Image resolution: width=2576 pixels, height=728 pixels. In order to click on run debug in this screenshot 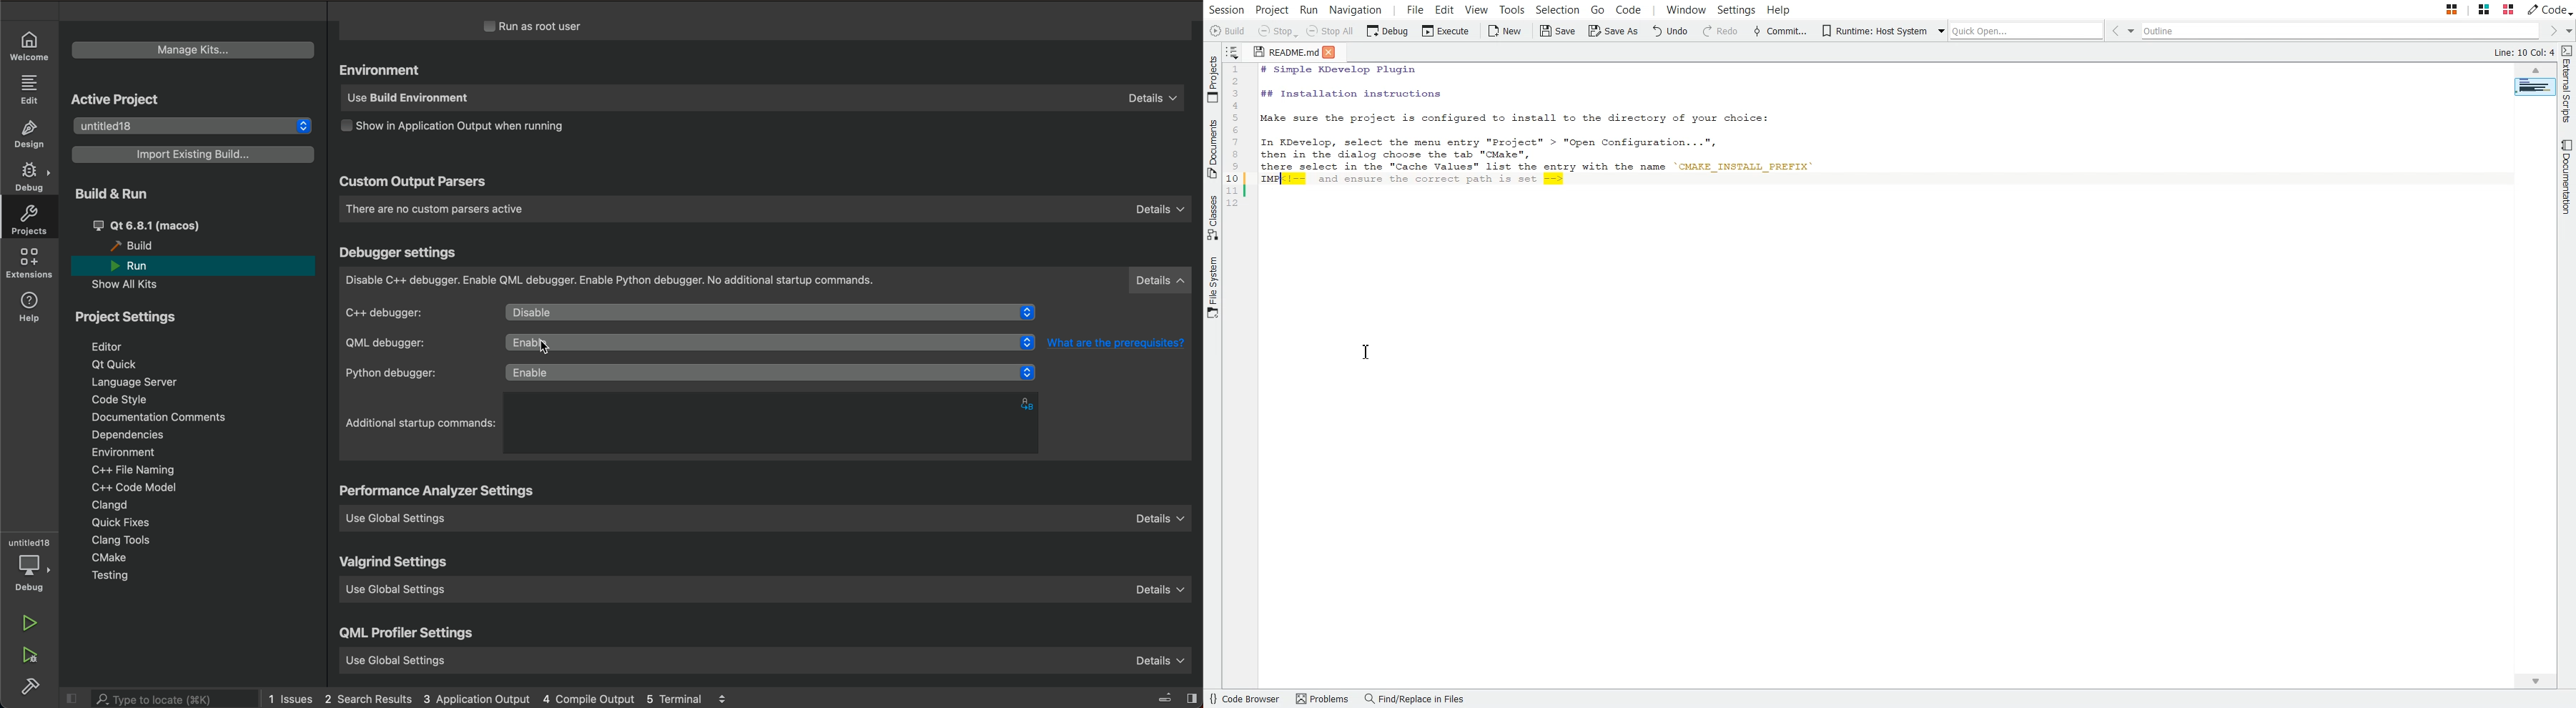, I will do `click(32, 655)`.